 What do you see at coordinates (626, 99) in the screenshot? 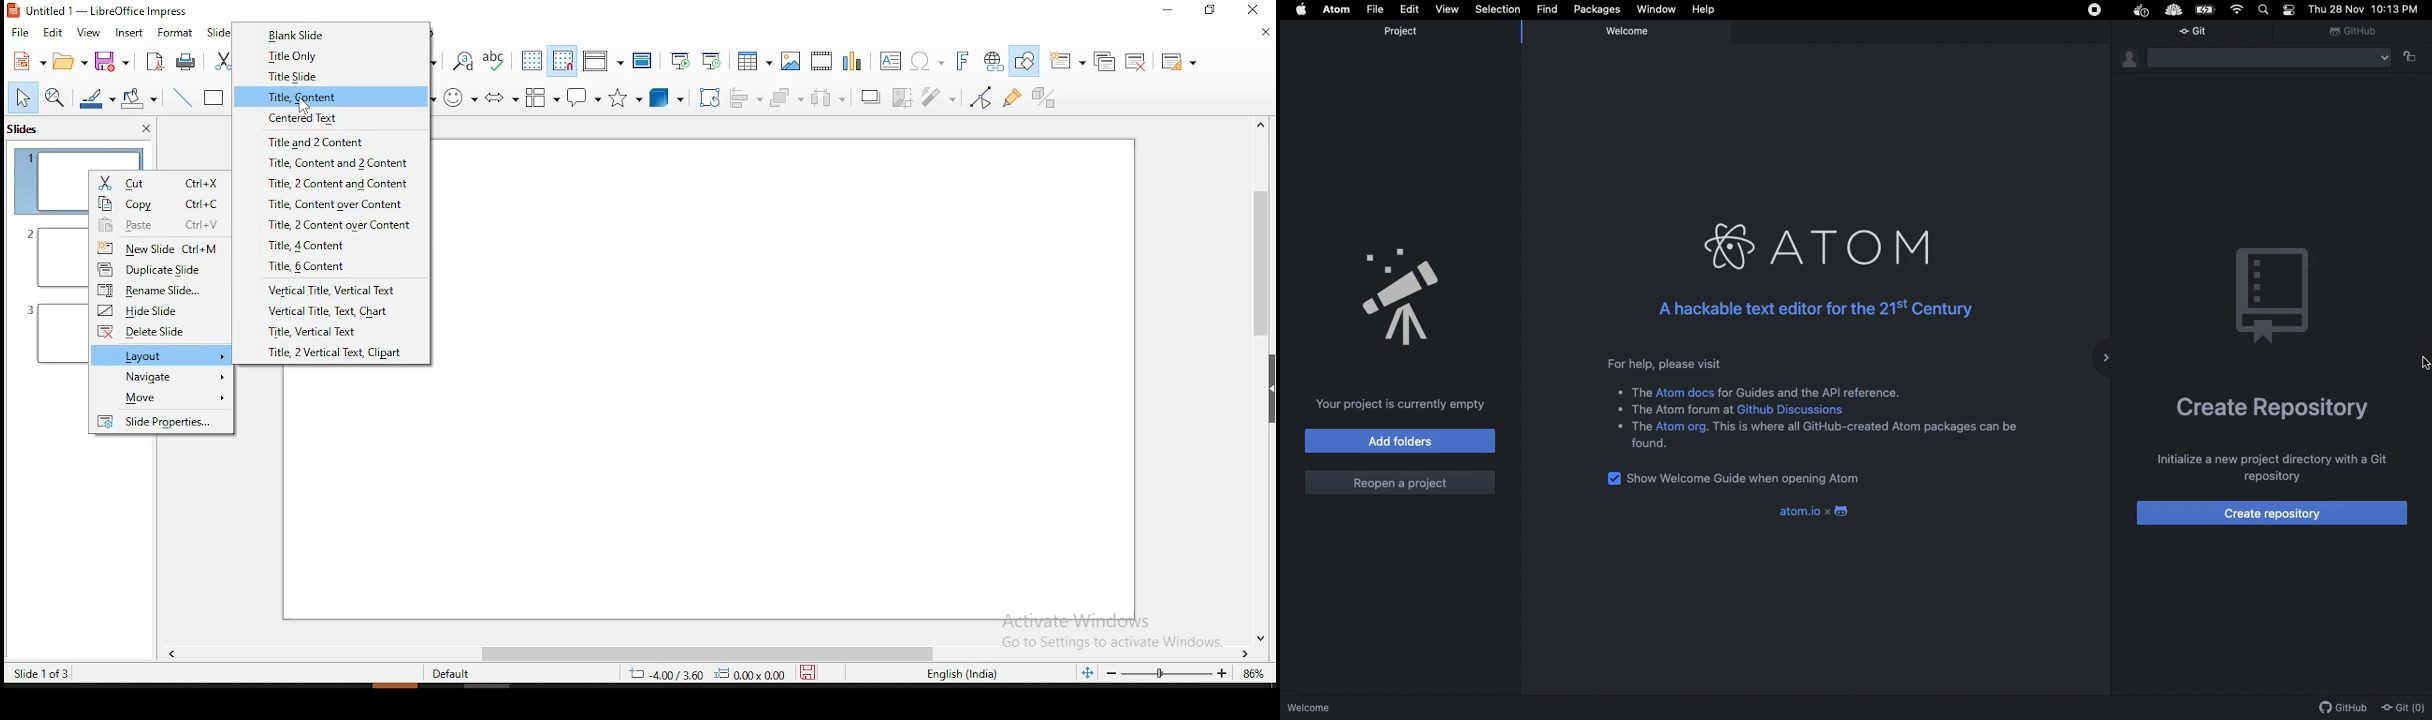
I see `stars and banners` at bounding box center [626, 99].